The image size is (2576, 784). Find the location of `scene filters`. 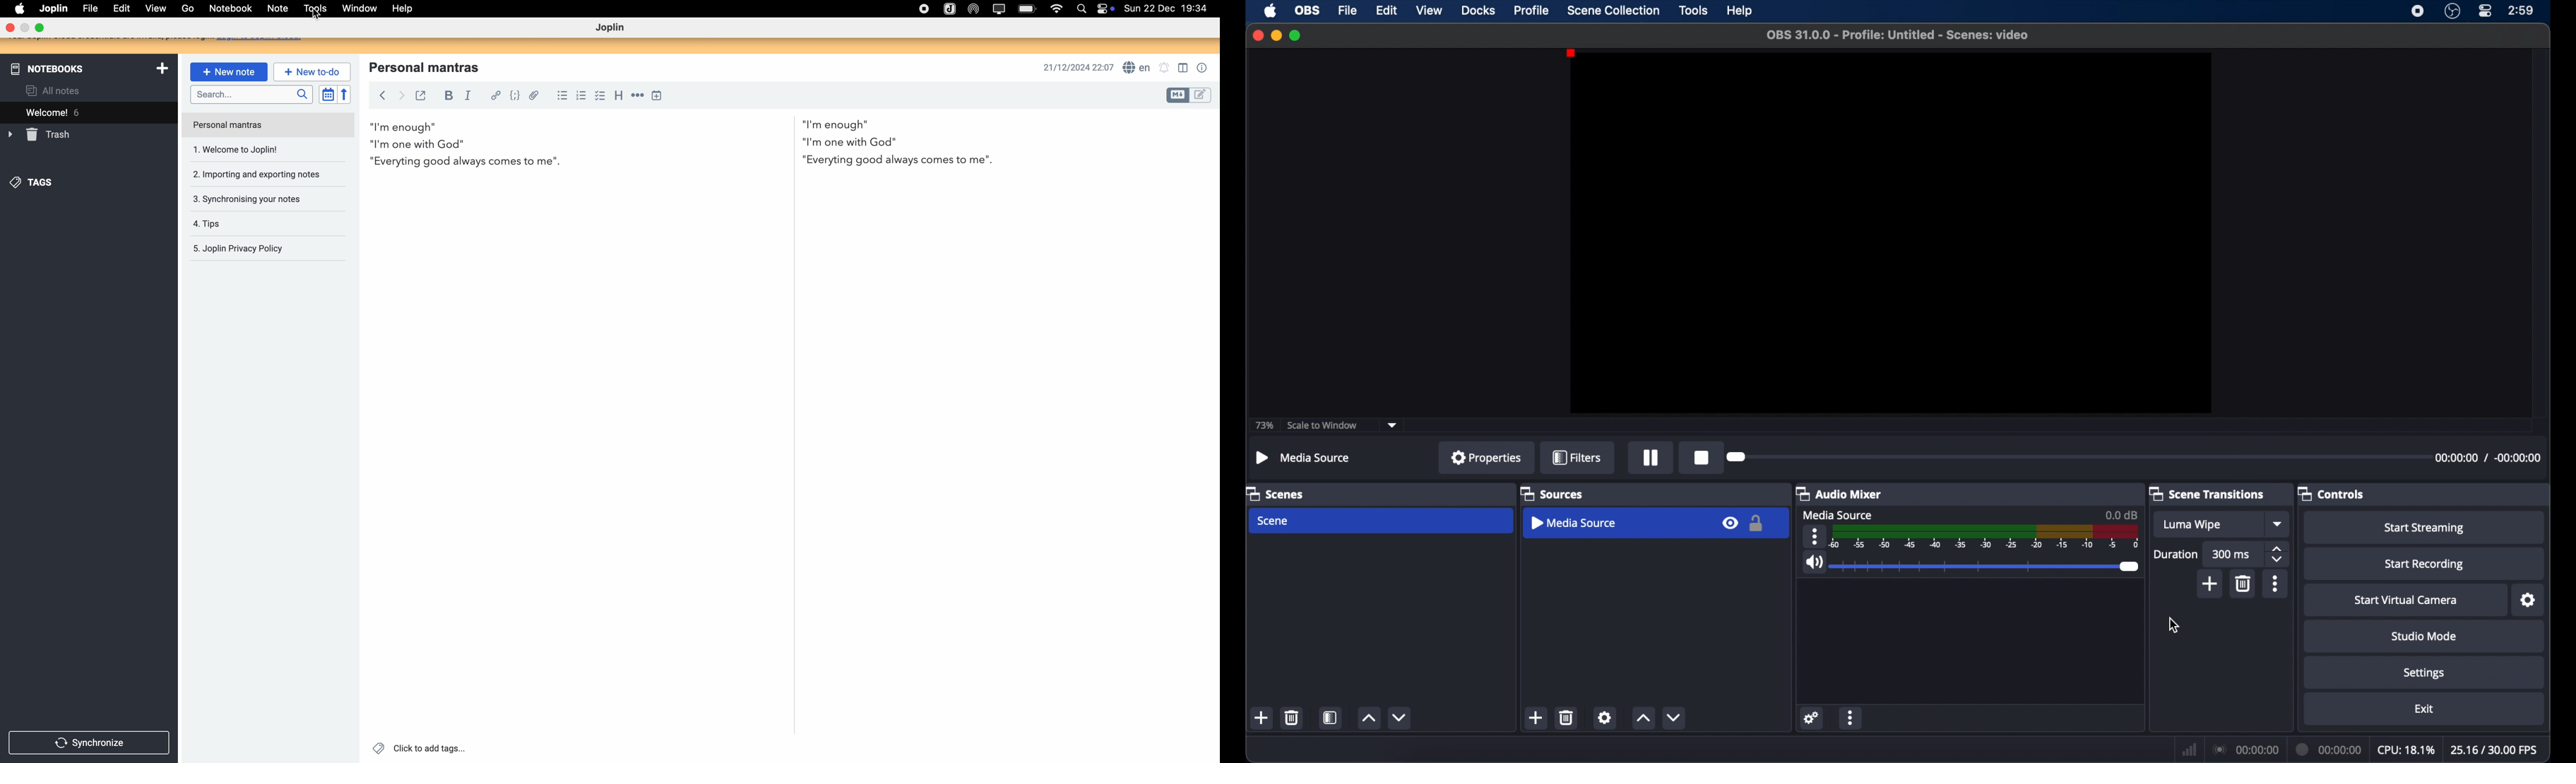

scene filters is located at coordinates (1330, 717).